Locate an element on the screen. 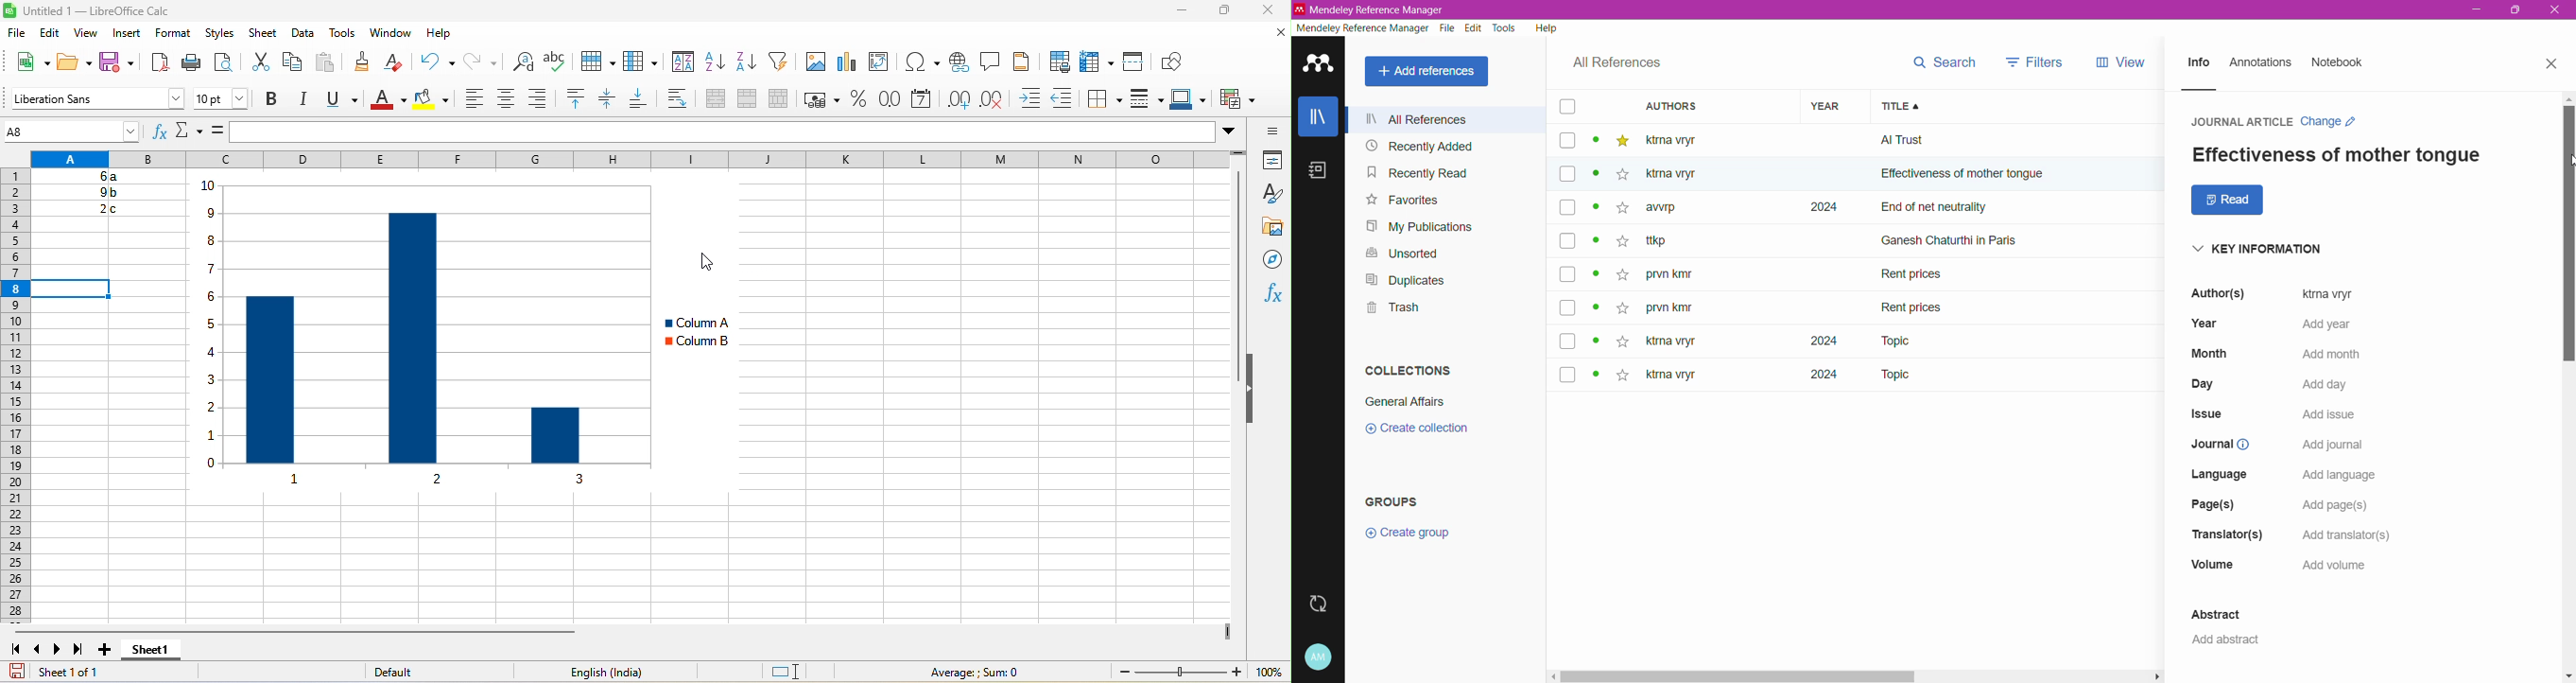 This screenshot has height=700, width=2576. paste is located at coordinates (329, 65).